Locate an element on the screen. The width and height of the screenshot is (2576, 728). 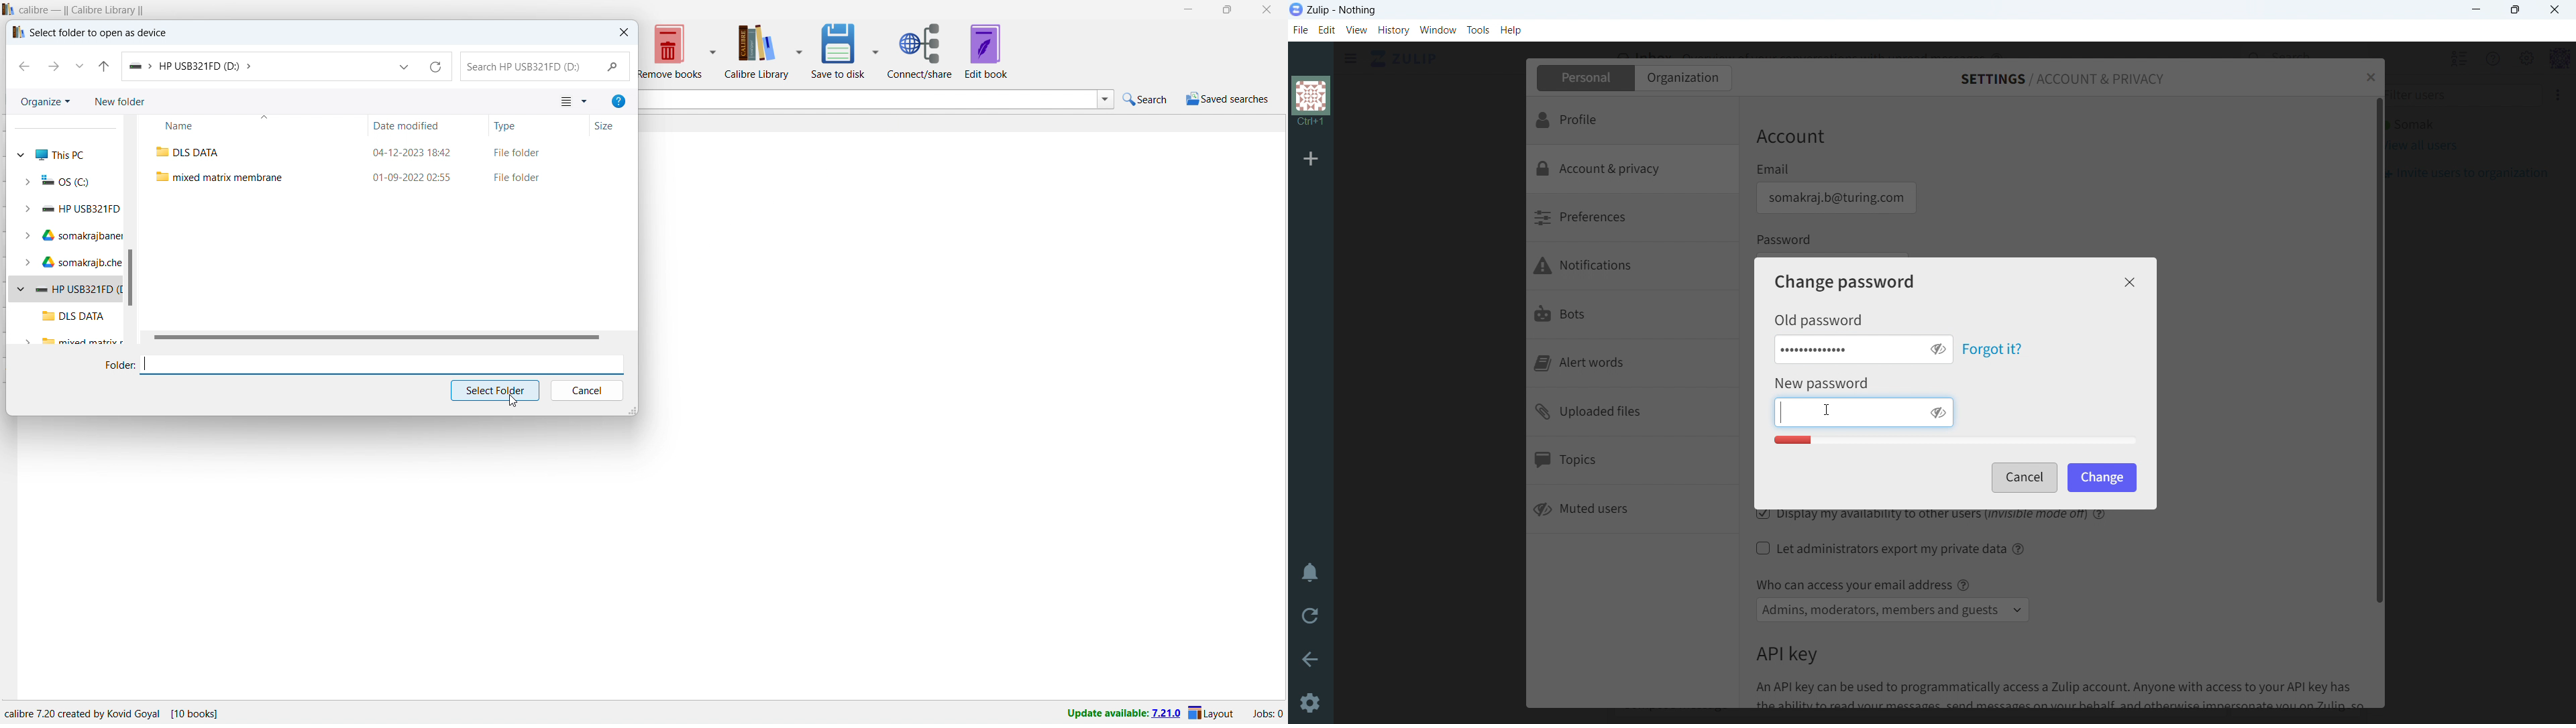
maximize is located at coordinates (1226, 10).